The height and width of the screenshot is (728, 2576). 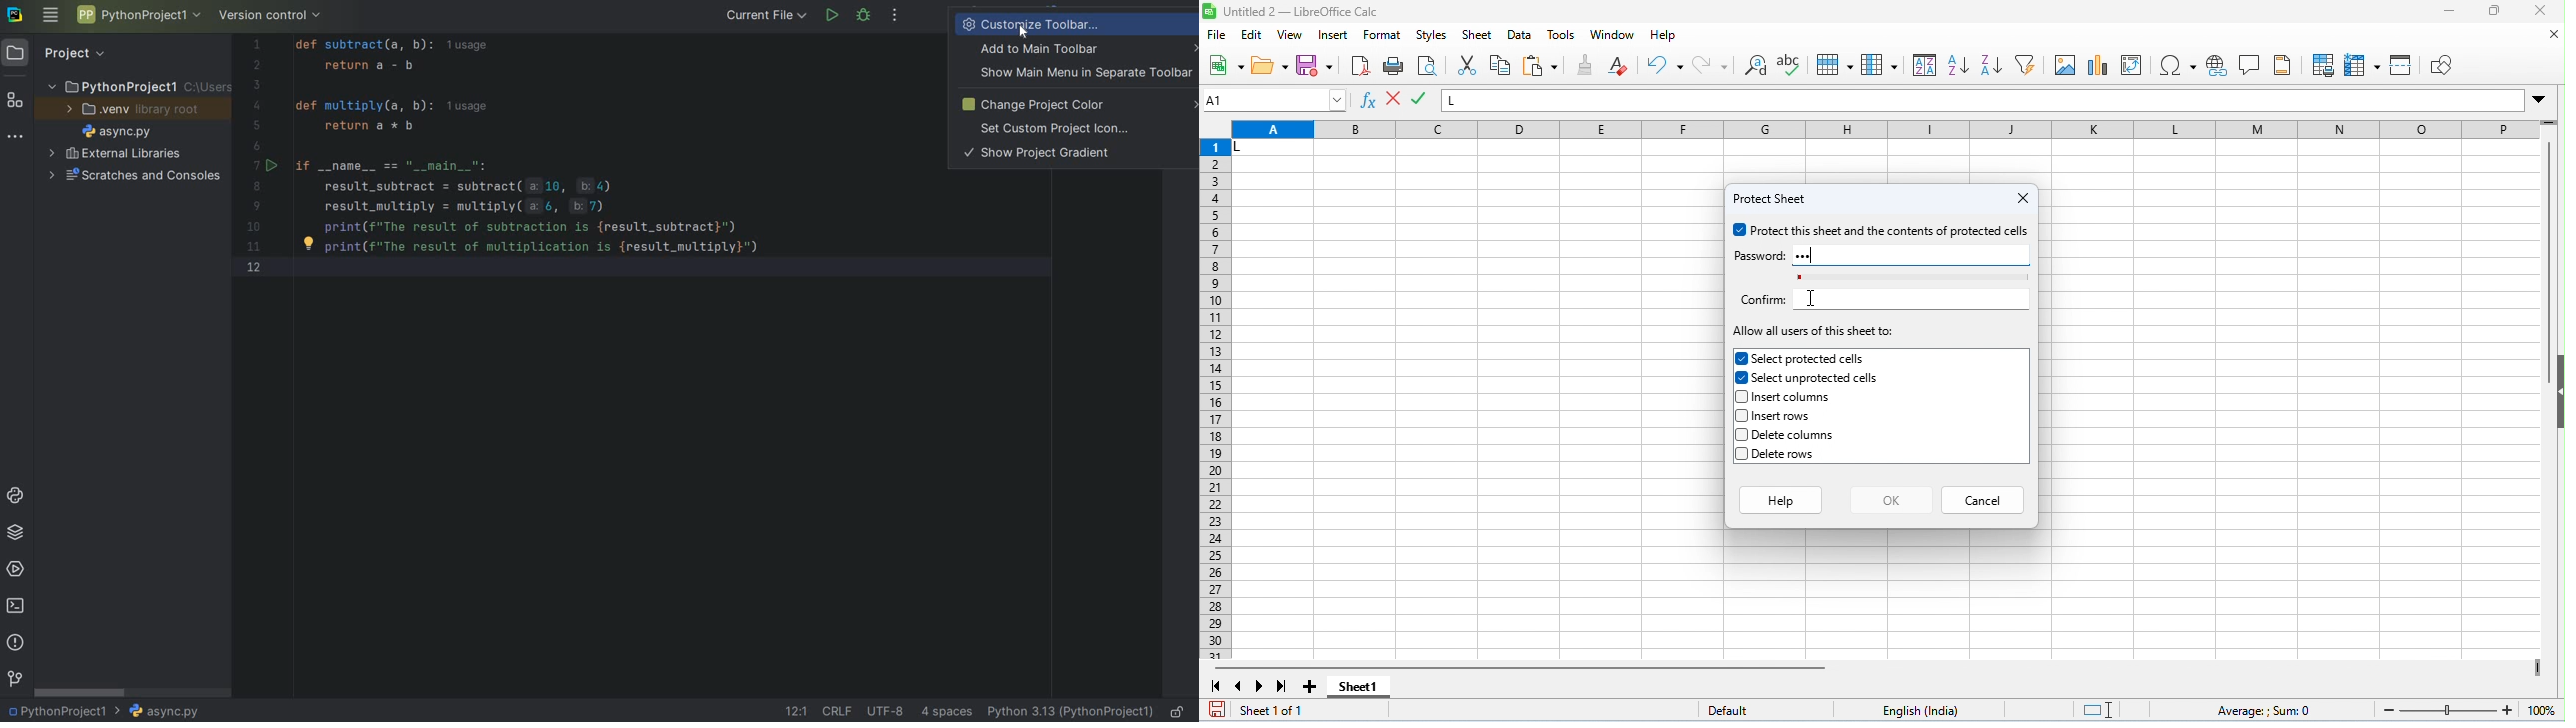 I want to click on select protected cells, so click(x=1801, y=358).